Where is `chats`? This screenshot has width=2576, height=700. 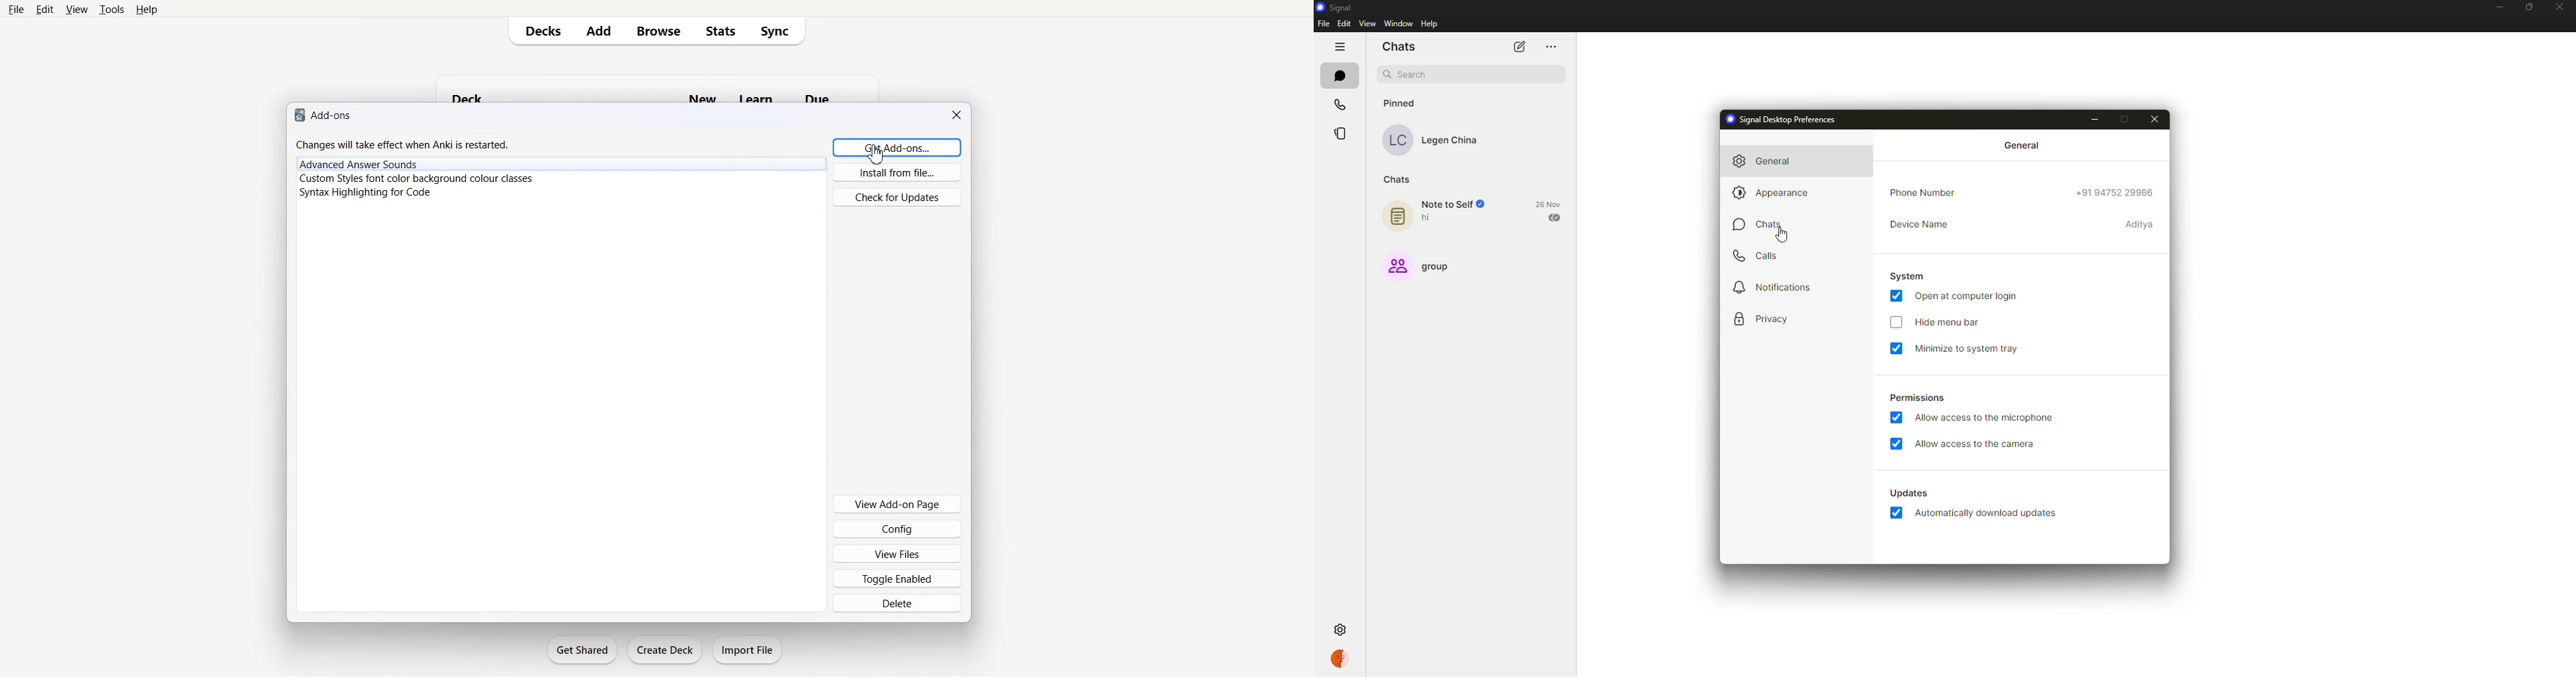
chats is located at coordinates (1398, 180).